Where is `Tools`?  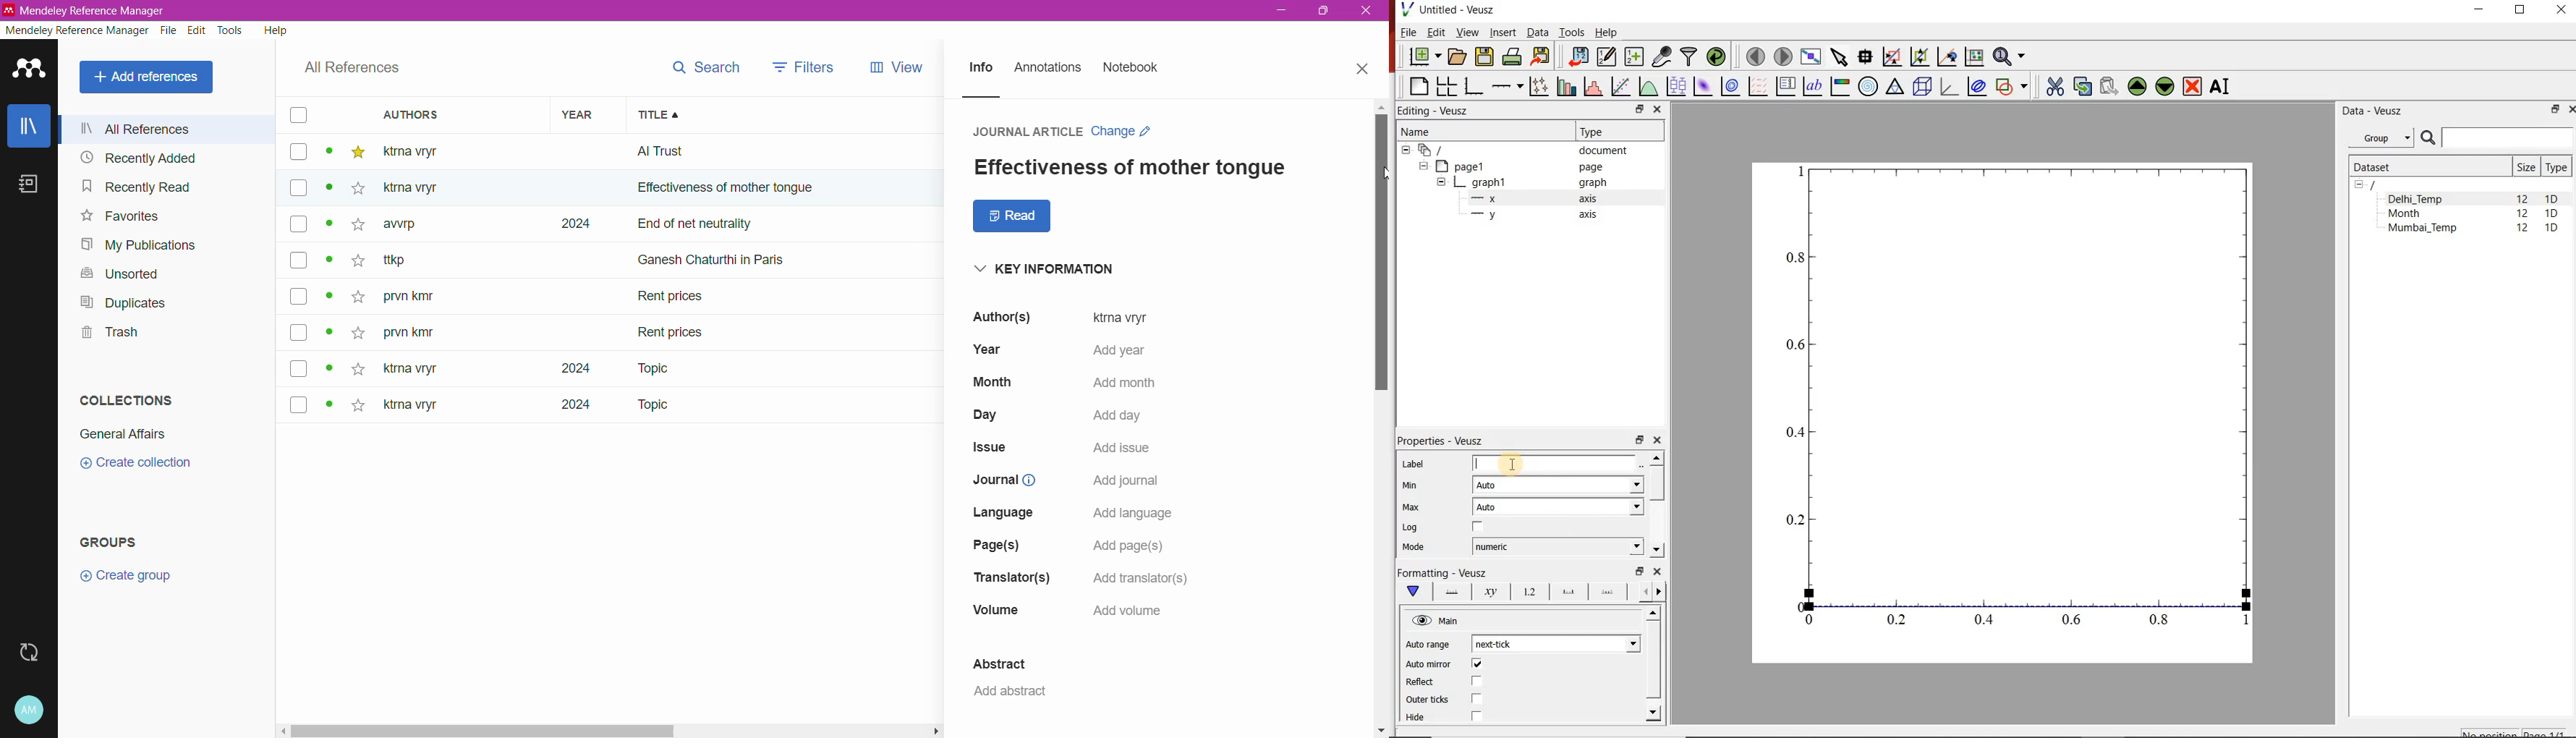 Tools is located at coordinates (1573, 33).